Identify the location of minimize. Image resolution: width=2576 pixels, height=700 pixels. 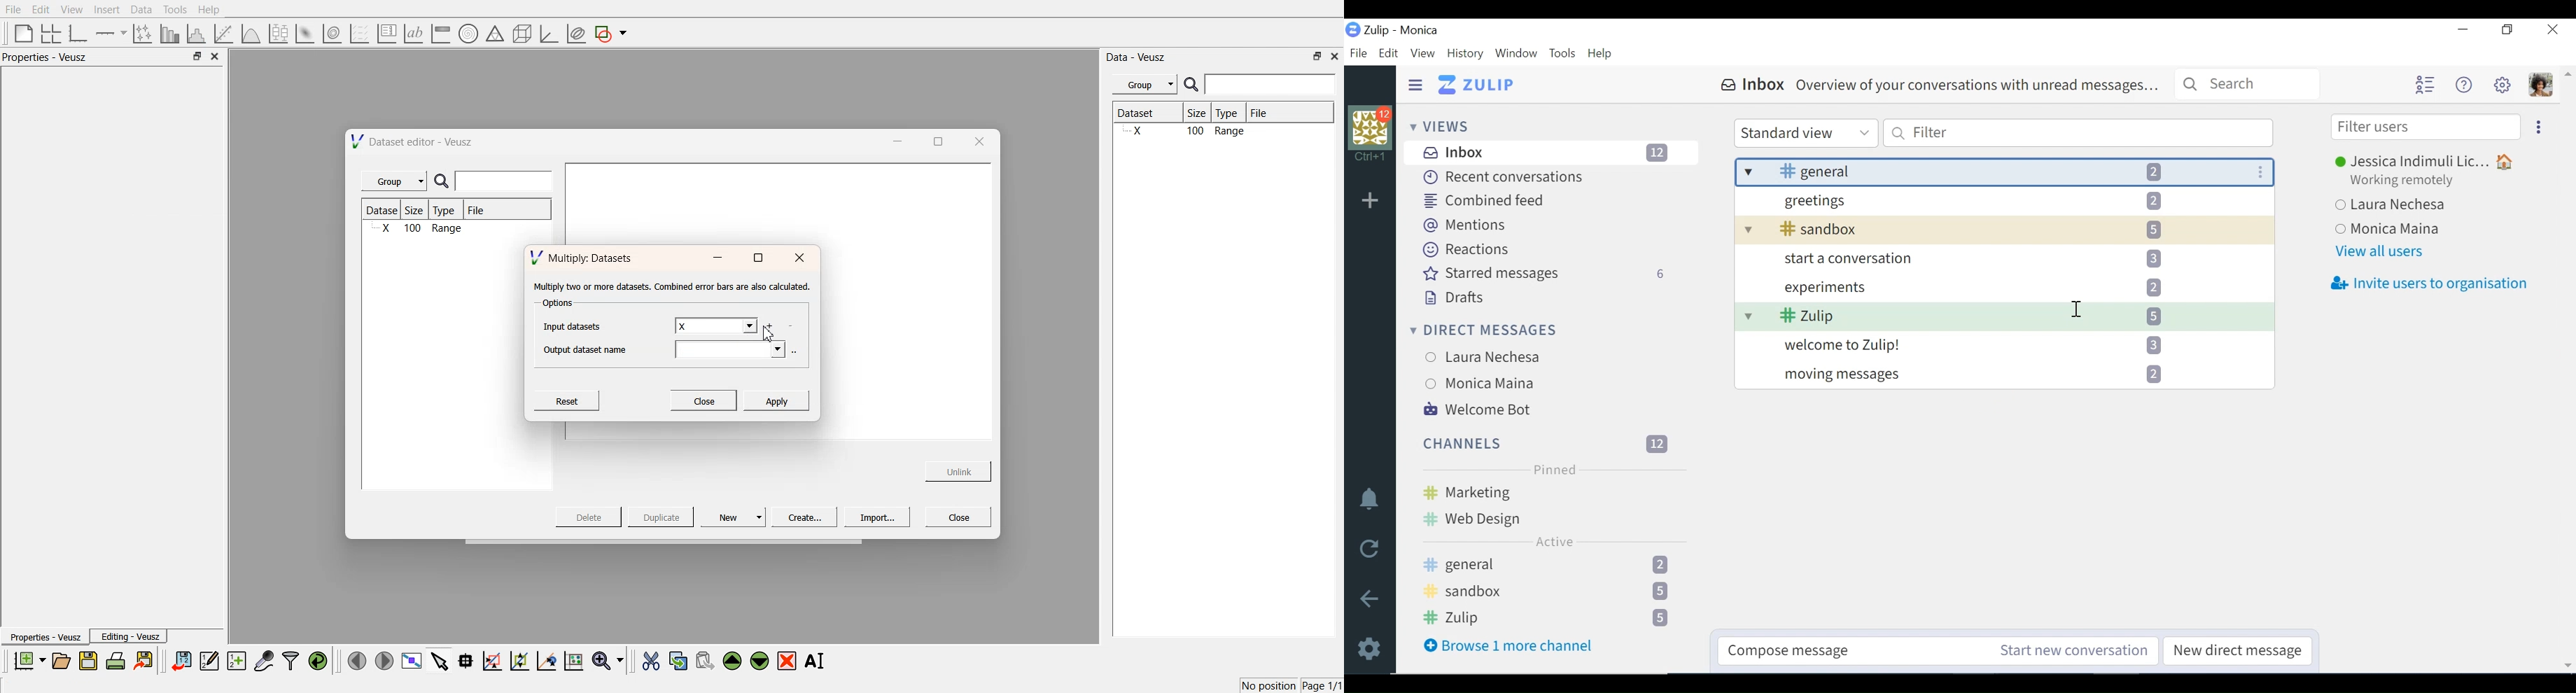
(2462, 30).